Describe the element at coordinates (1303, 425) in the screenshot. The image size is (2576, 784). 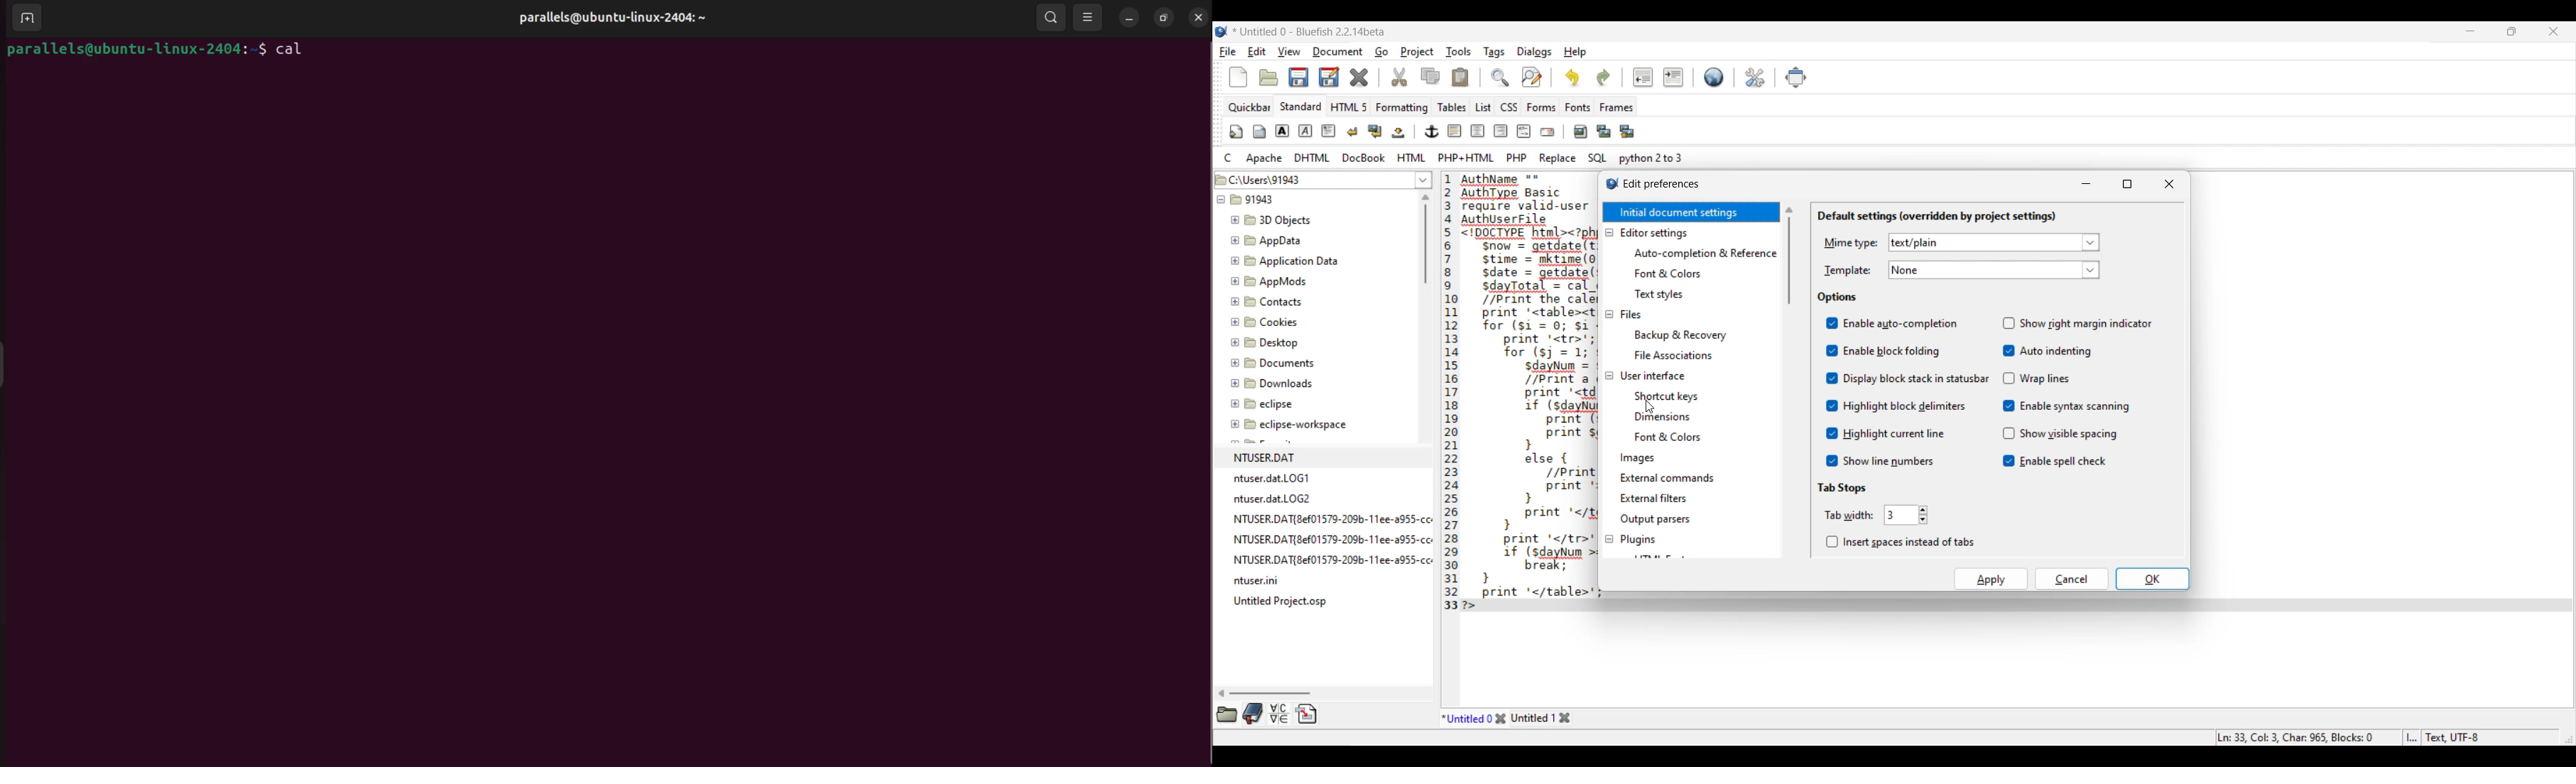
I see `9 eclipse-workspace` at that location.